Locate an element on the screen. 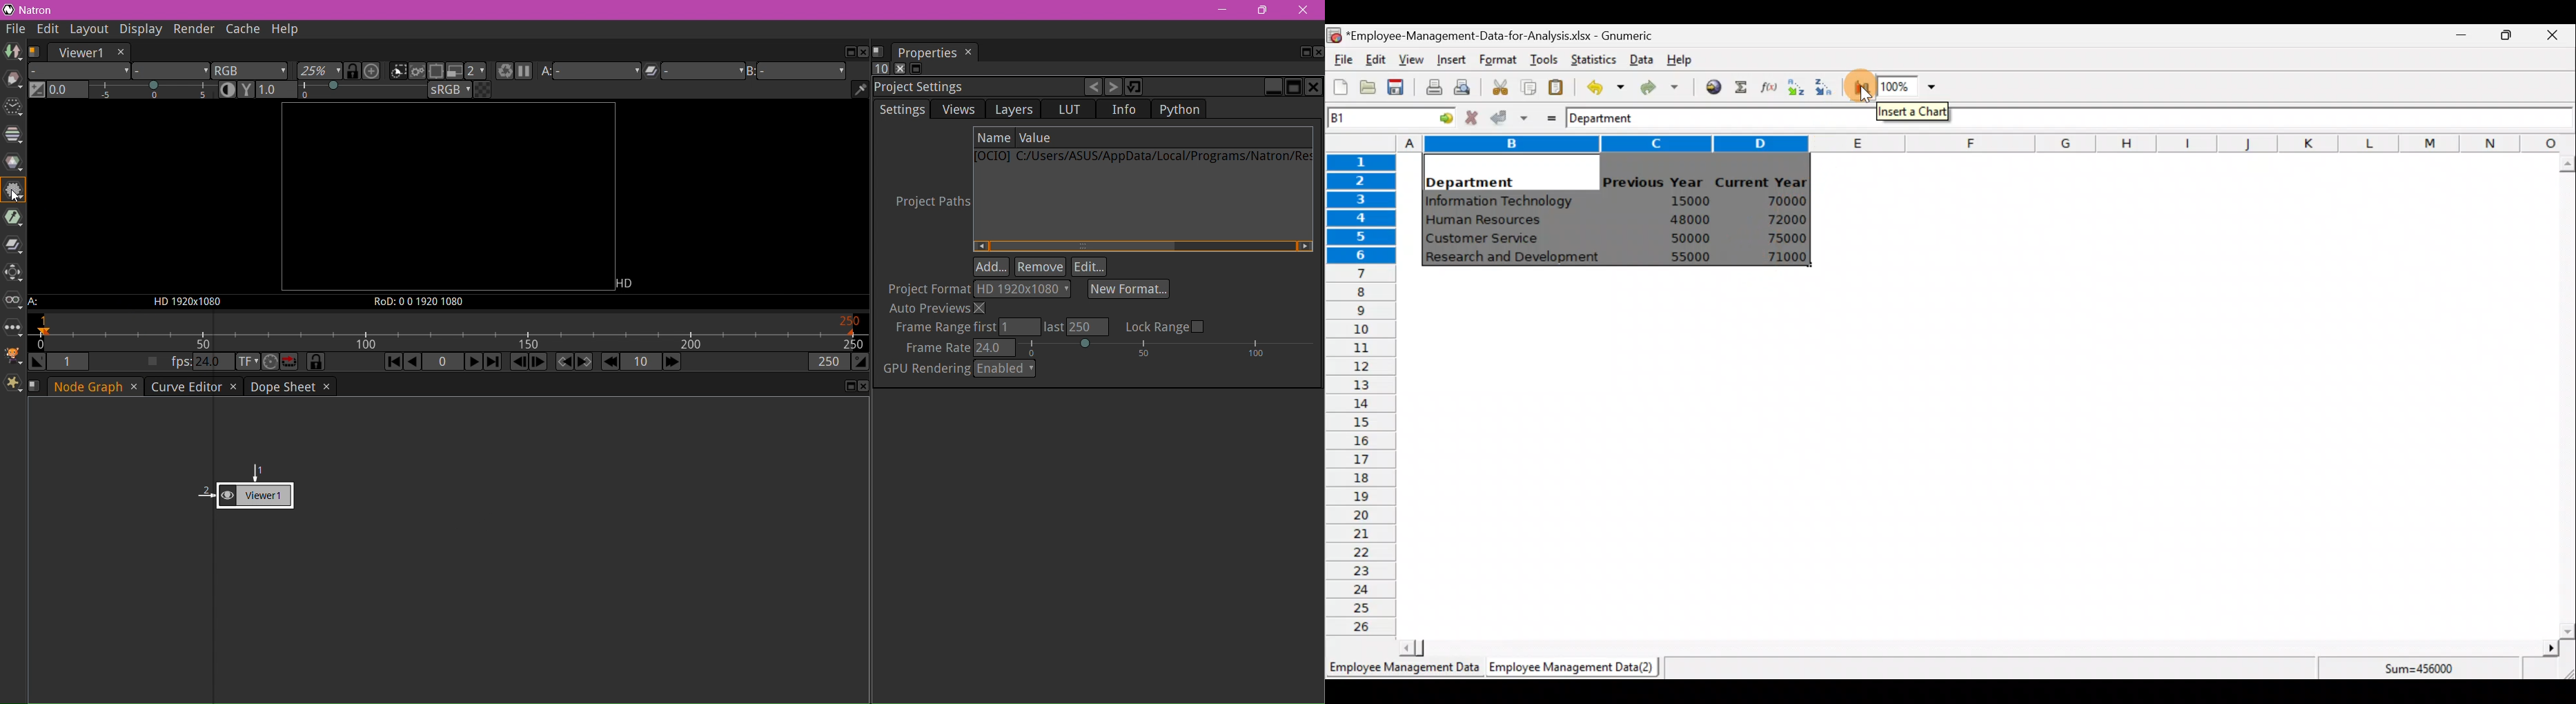  Human Resources is located at coordinates (1490, 221).